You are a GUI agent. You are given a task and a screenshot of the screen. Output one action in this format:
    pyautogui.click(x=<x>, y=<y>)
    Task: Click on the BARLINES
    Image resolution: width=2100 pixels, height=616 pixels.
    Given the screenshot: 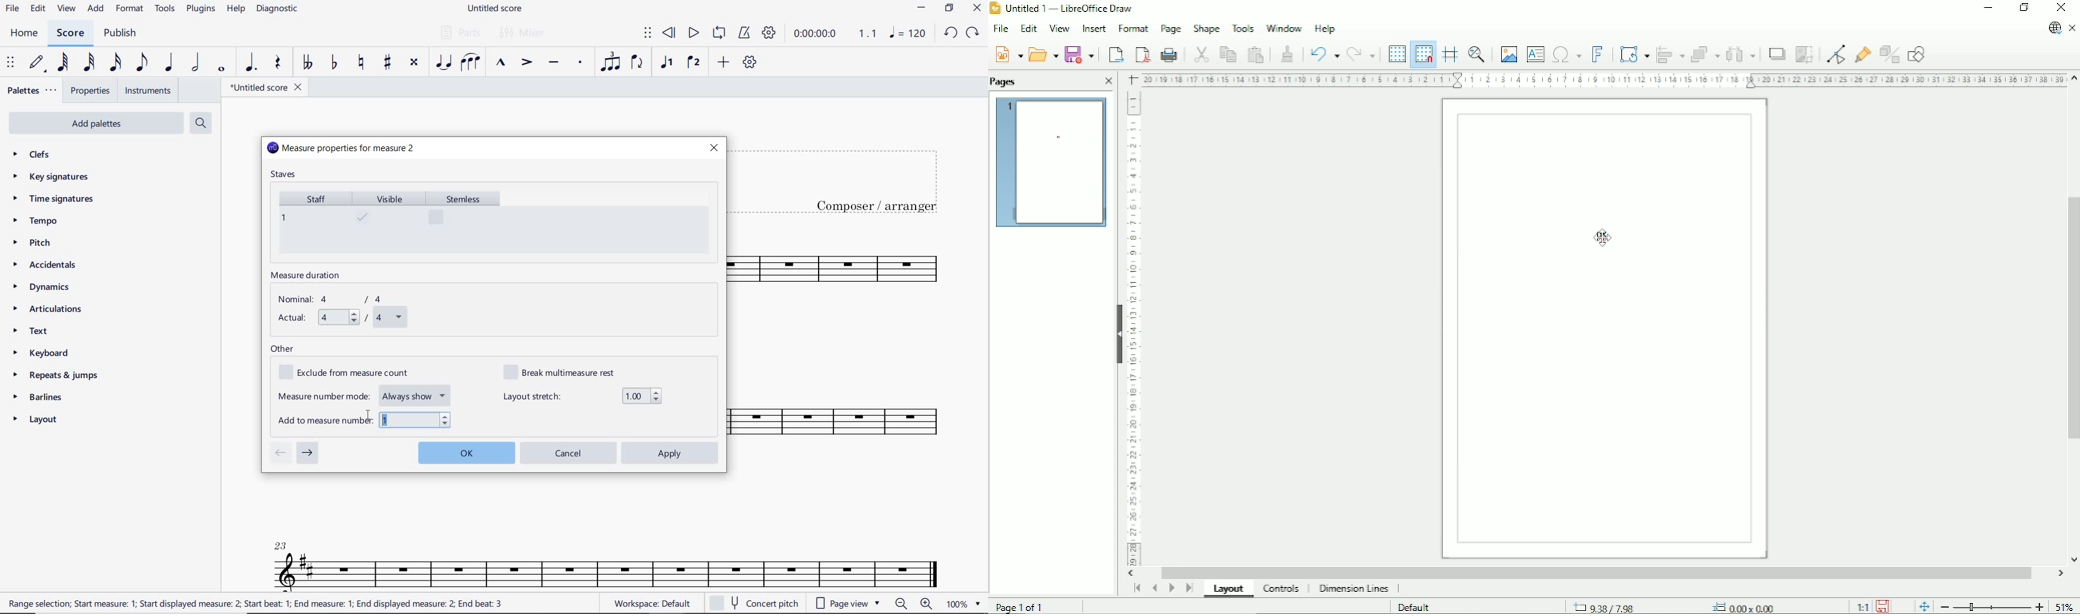 What is the action you would take?
    pyautogui.click(x=42, y=399)
    